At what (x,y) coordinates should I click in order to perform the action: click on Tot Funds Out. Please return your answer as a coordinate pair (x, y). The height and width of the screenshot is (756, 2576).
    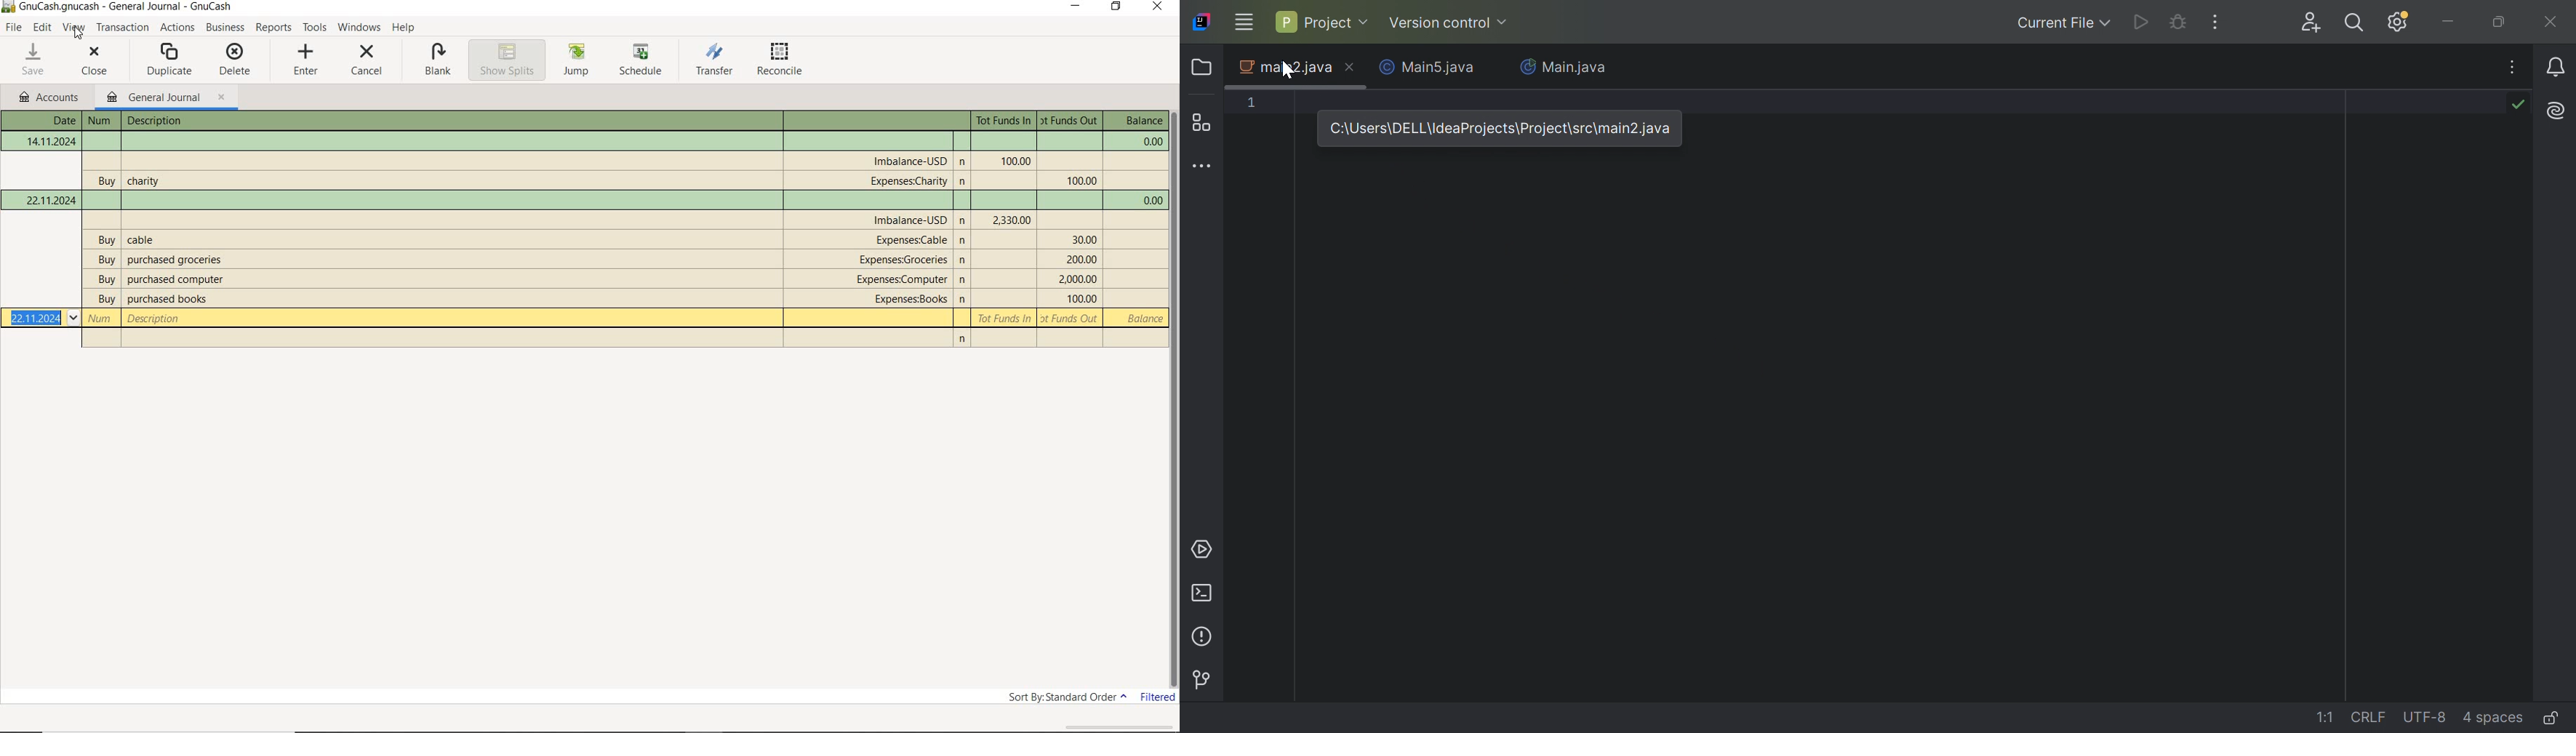
    Looking at the image, I should click on (1083, 240).